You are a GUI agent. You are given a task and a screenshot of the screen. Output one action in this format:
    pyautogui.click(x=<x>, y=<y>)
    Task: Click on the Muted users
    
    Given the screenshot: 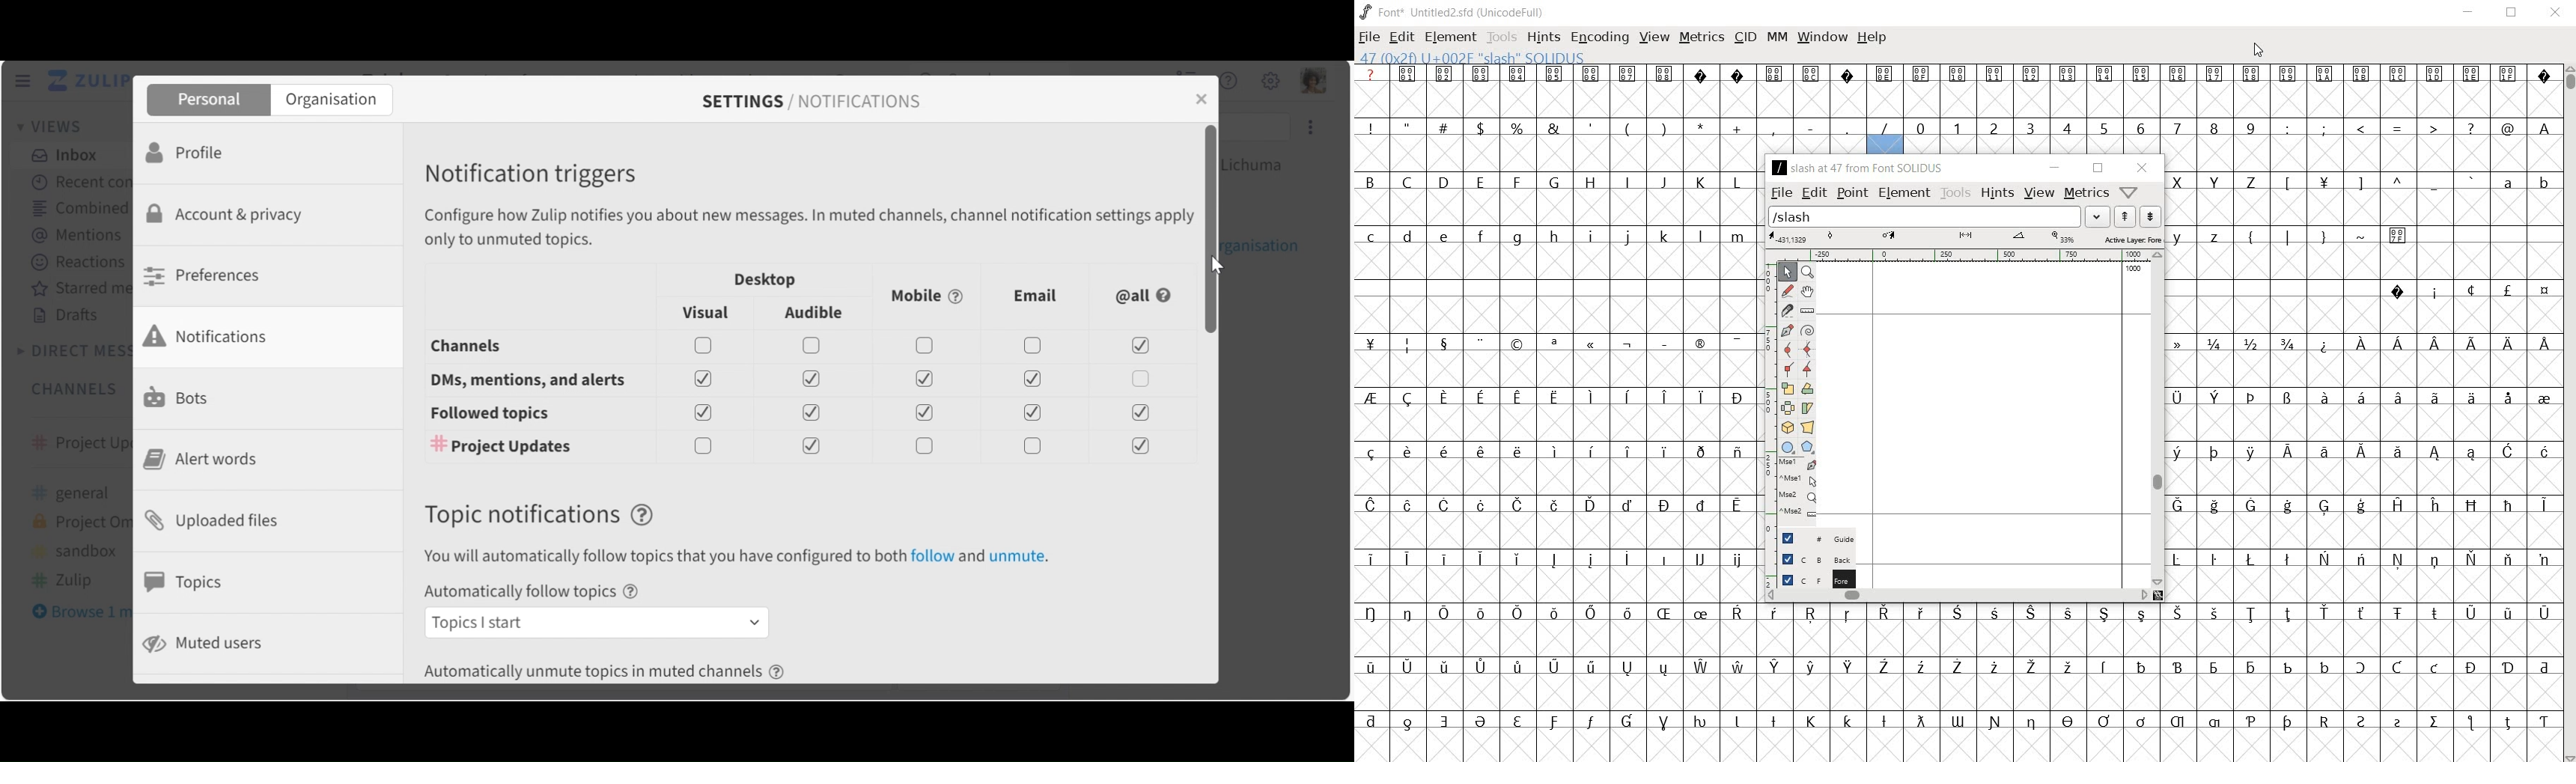 What is the action you would take?
    pyautogui.click(x=205, y=643)
    